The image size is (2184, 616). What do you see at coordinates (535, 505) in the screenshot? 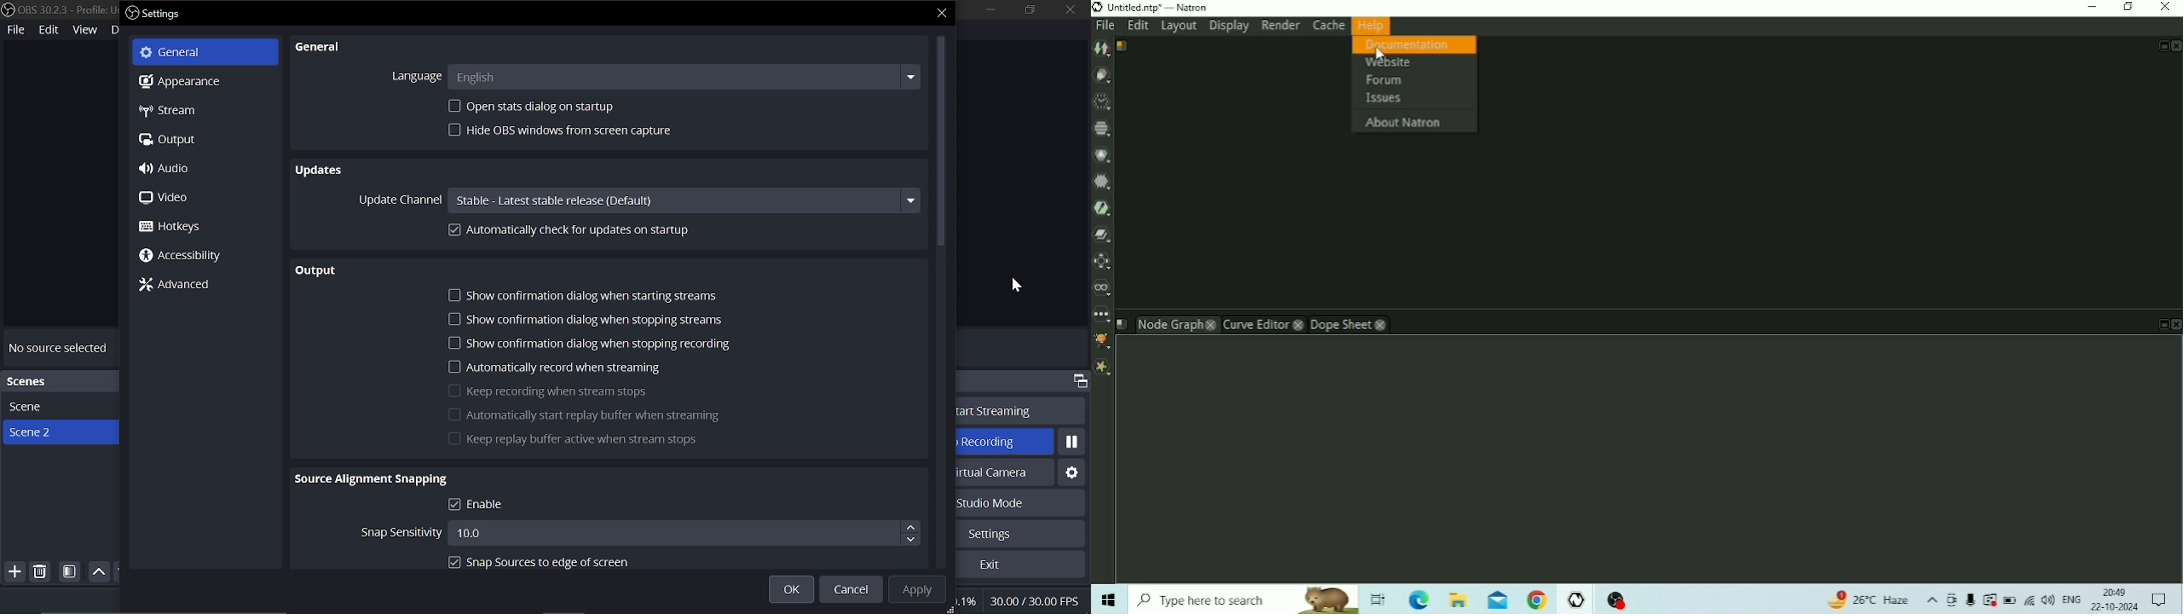
I see `enable snapping` at bounding box center [535, 505].